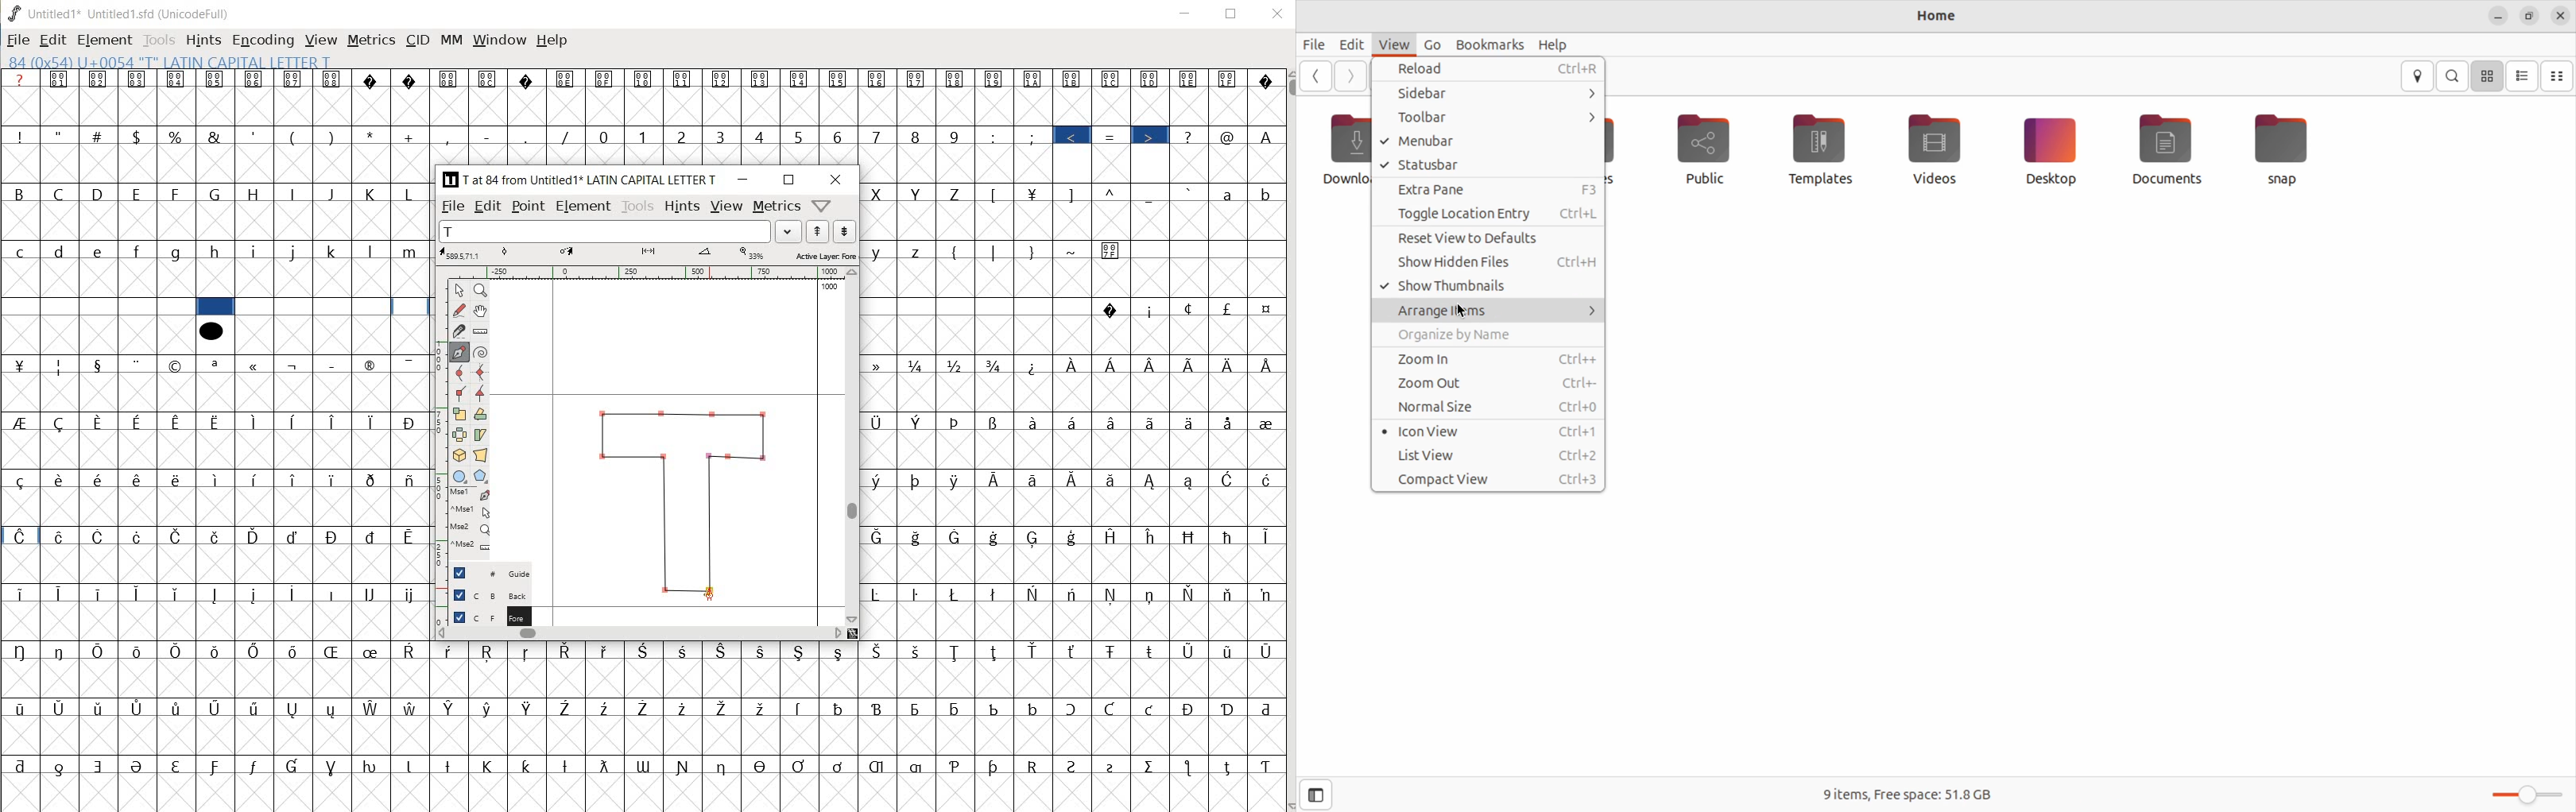  Describe the element at coordinates (138, 137) in the screenshot. I see `$` at that location.